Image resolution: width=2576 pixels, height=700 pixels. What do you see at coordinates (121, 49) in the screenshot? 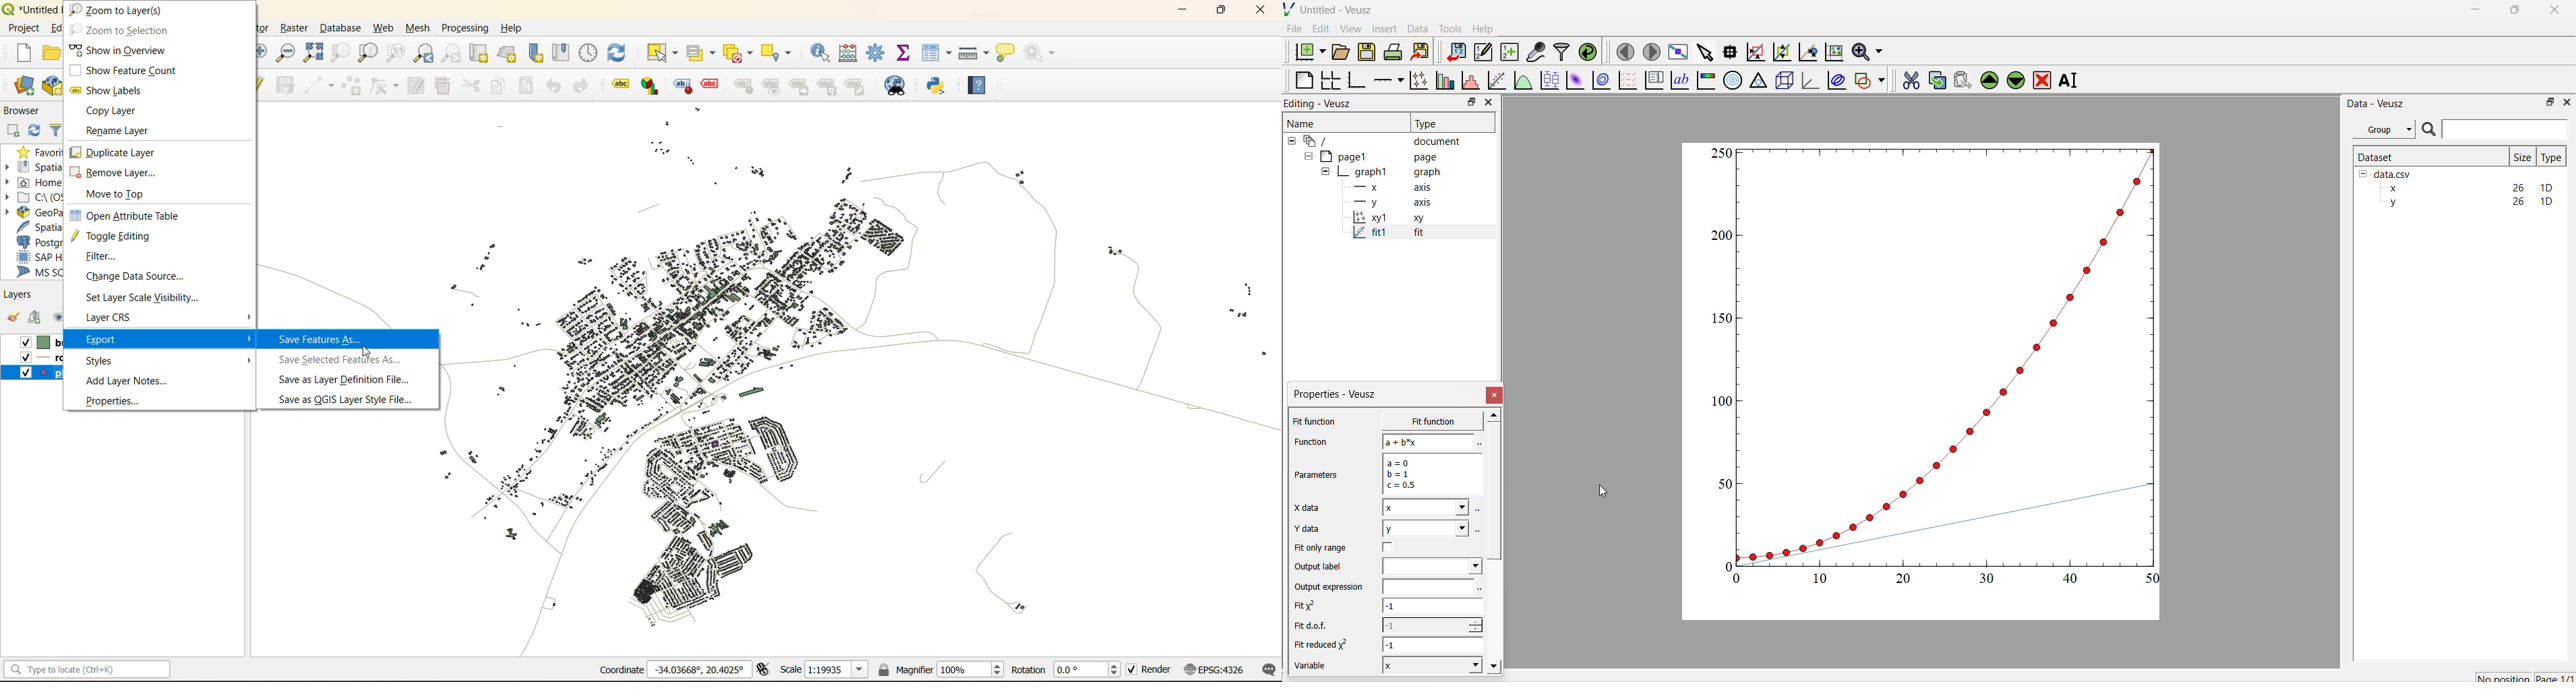
I see `show in overview` at bounding box center [121, 49].